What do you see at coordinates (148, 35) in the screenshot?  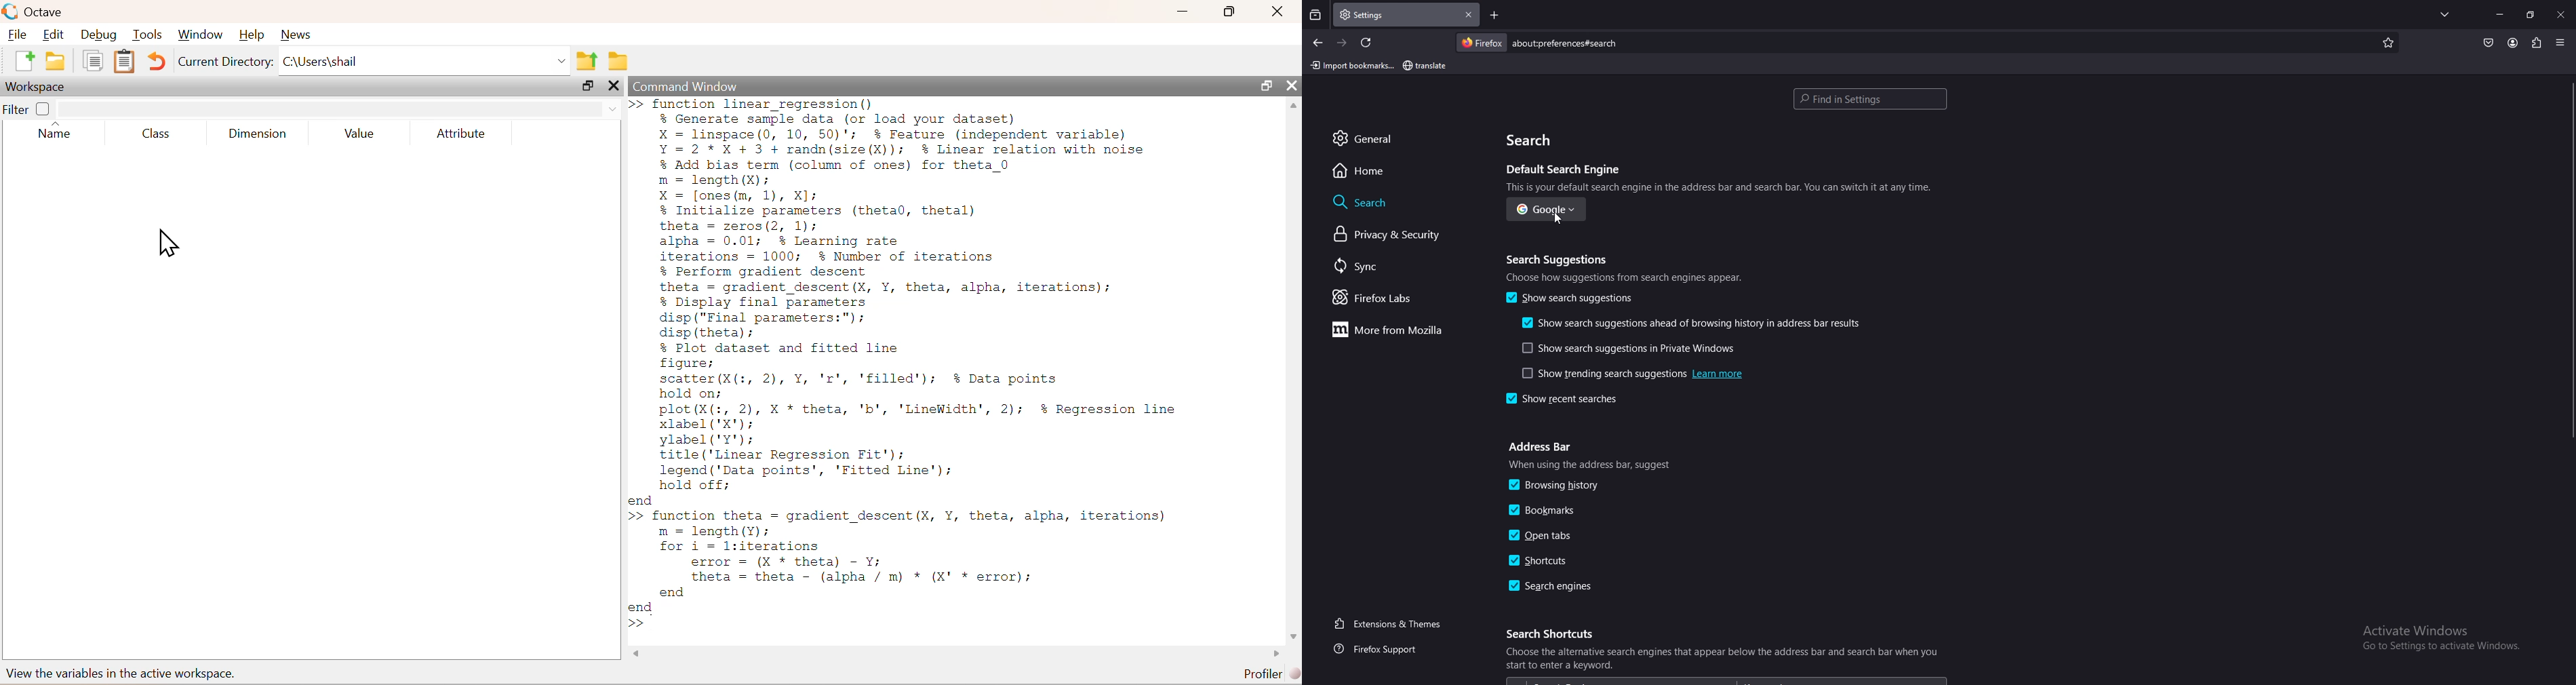 I see `Tools` at bounding box center [148, 35].